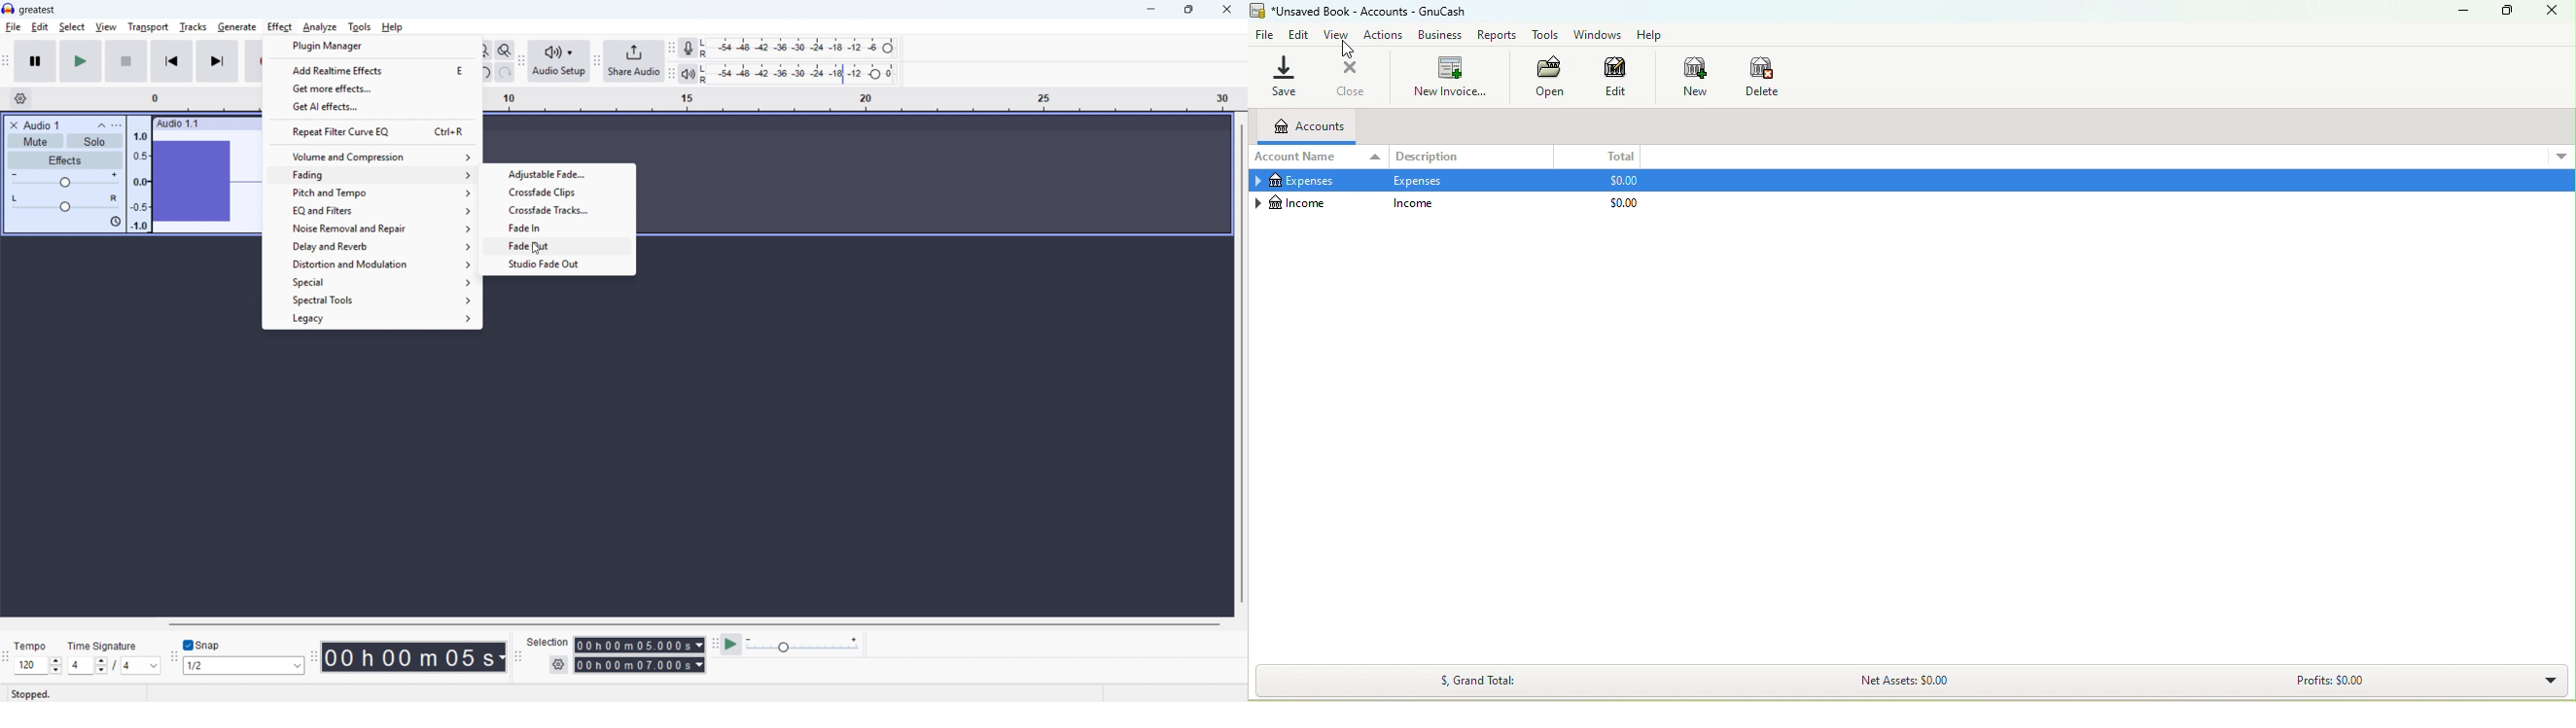 This screenshot has width=2576, height=728. I want to click on , so click(597, 62).